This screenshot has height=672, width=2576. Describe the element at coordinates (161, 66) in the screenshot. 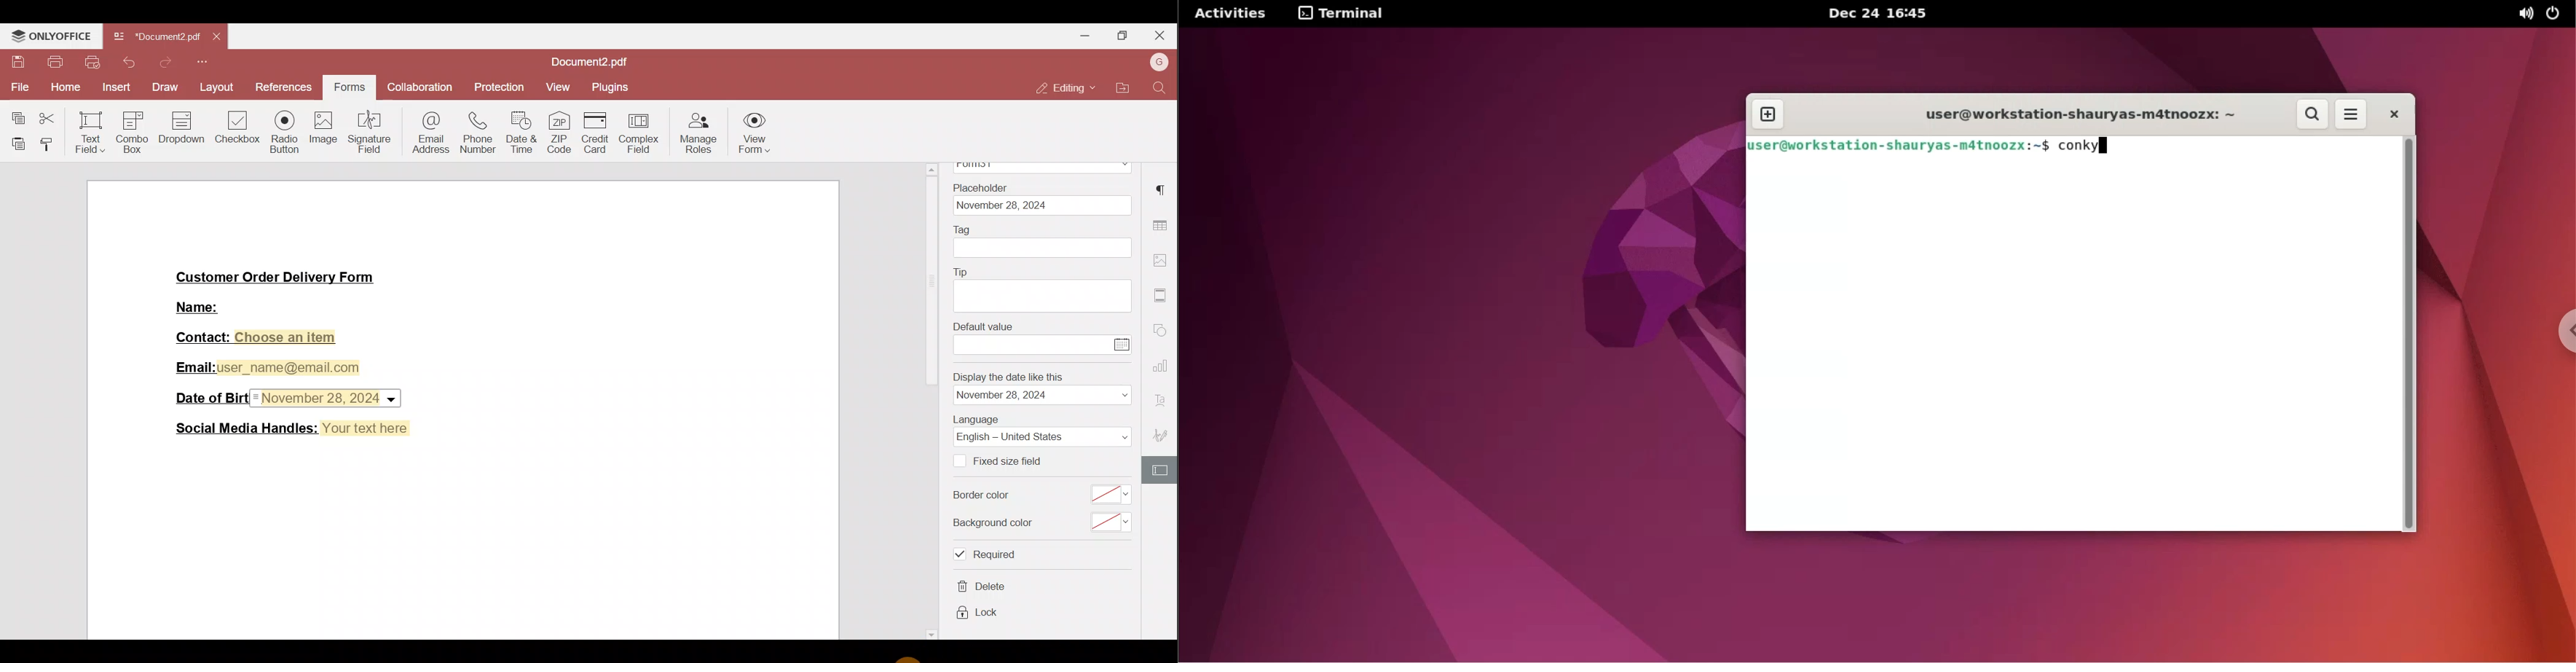

I see `Redo` at that location.